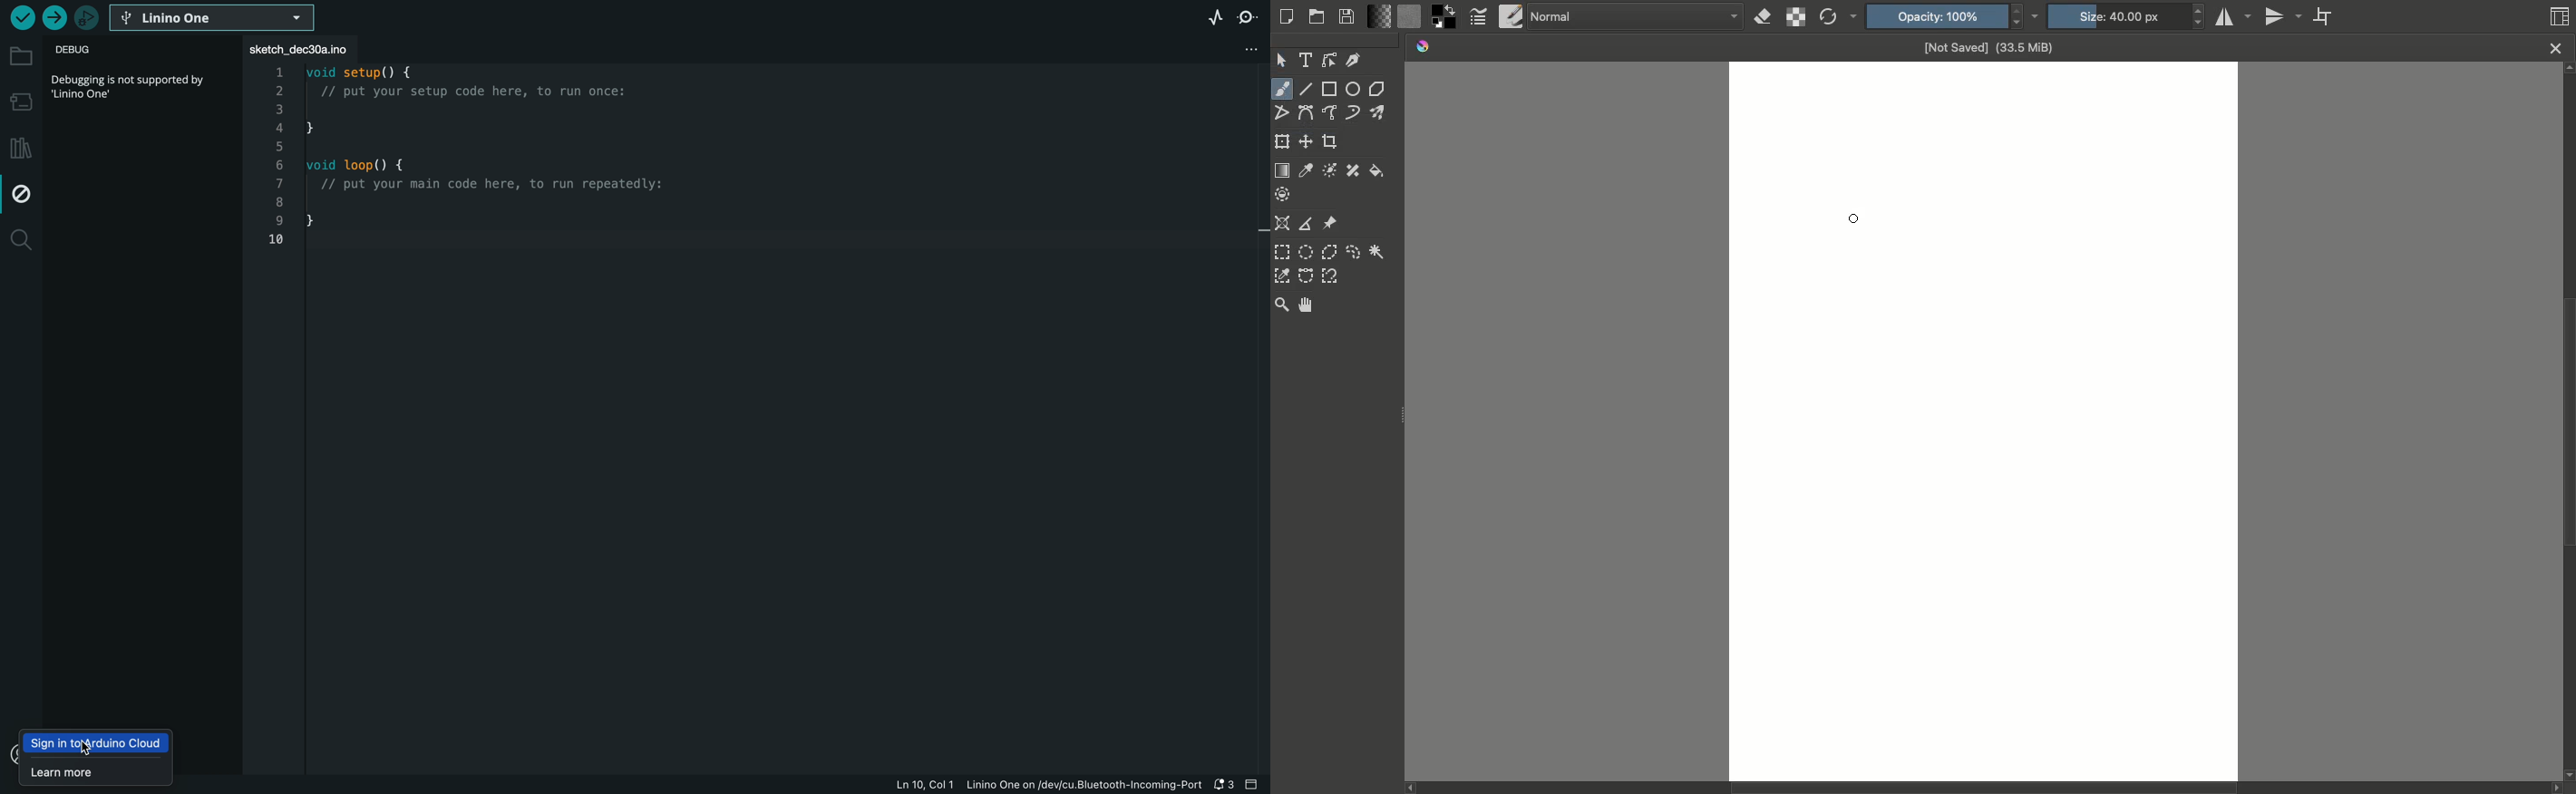  What do you see at coordinates (1226, 785) in the screenshot?
I see `notification` at bounding box center [1226, 785].